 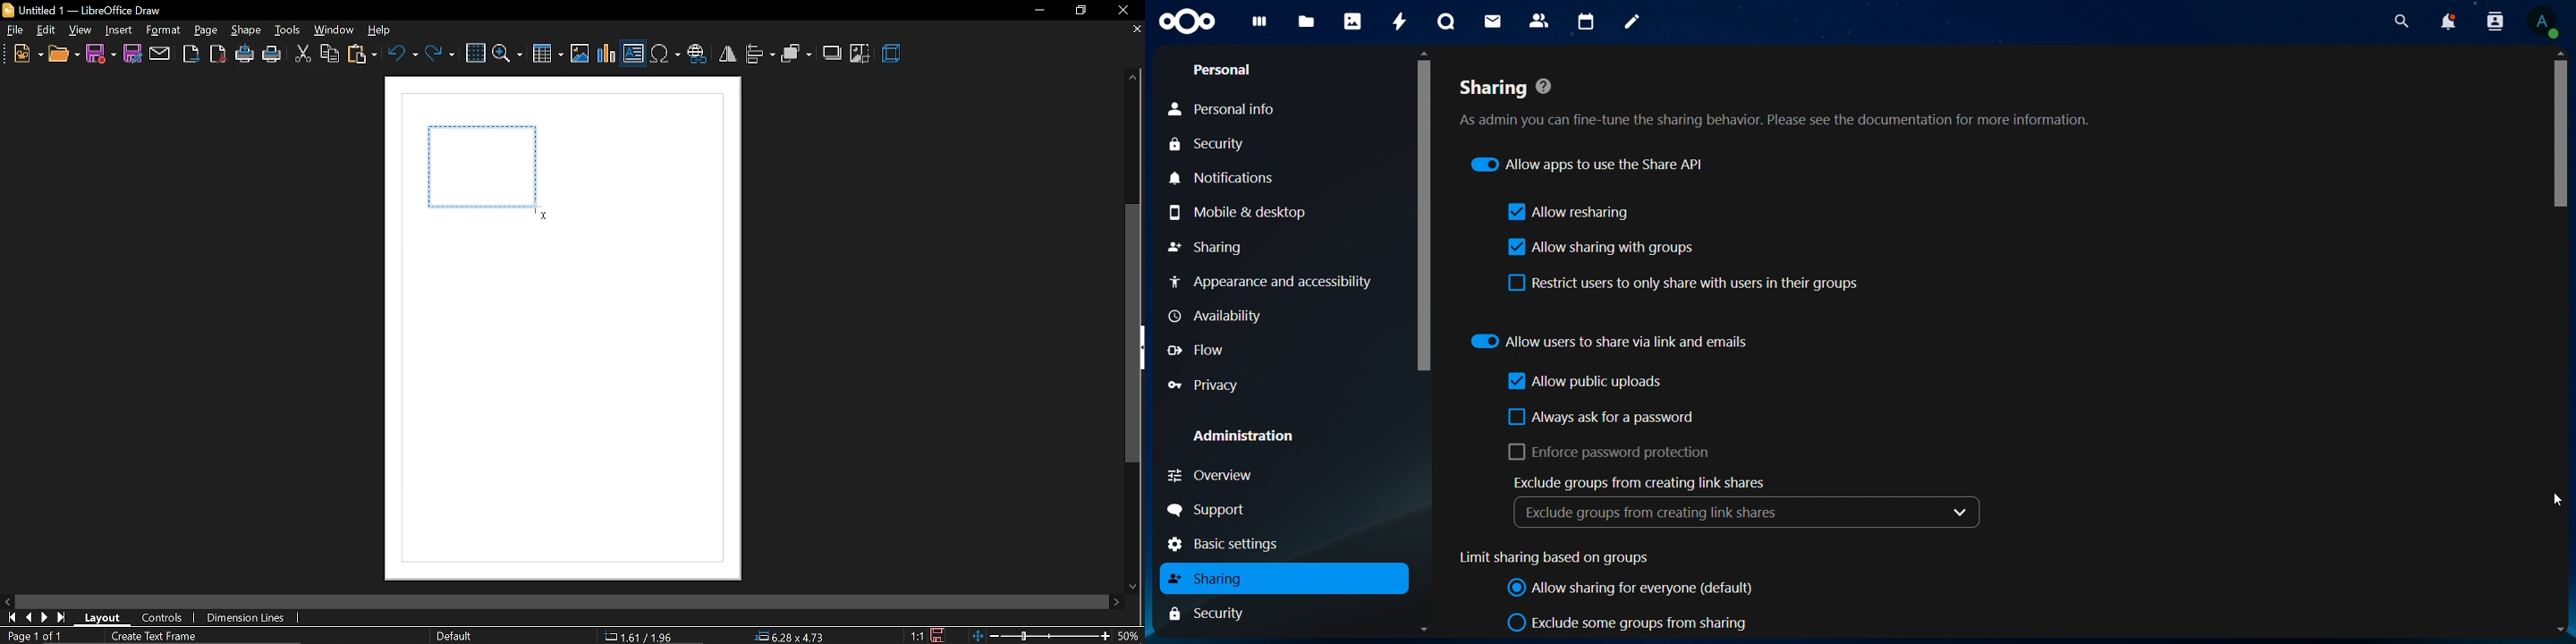 What do you see at coordinates (665, 55) in the screenshot?
I see `insert symbol` at bounding box center [665, 55].